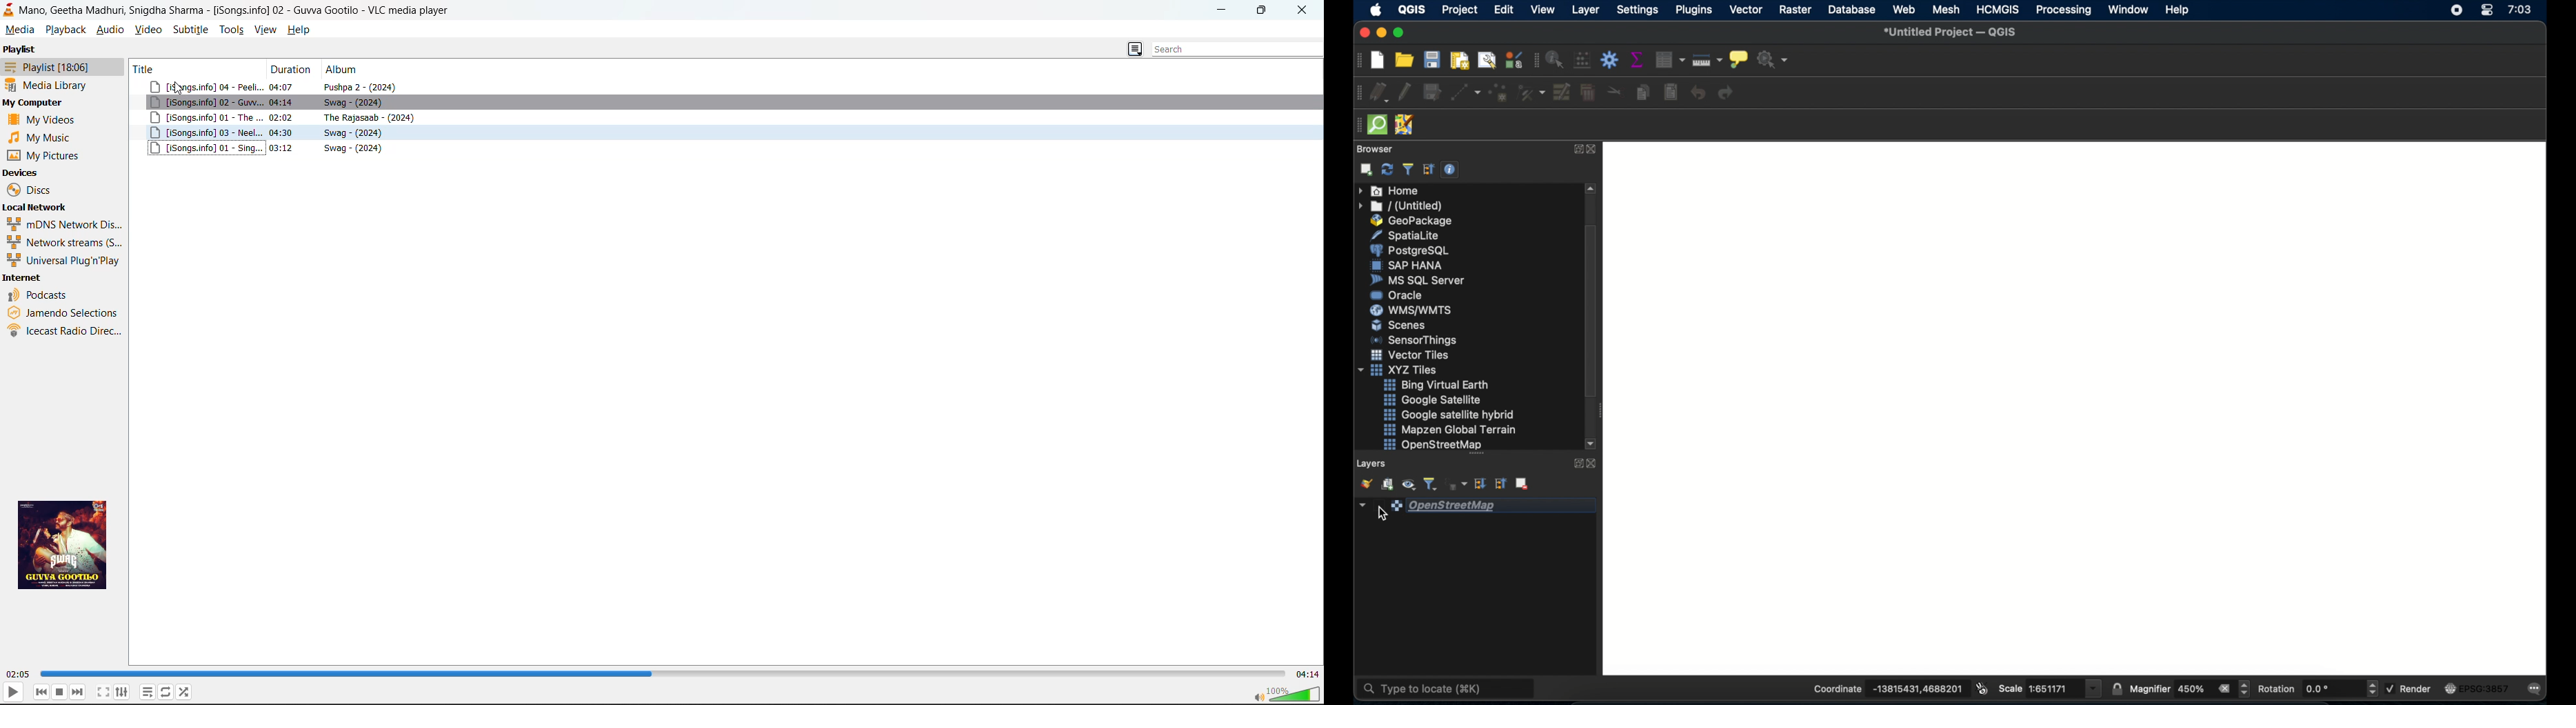 Image resolution: width=2576 pixels, height=728 pixels. Describe the element at coordinates (1589, 95) in the screenshot. I see `delete. selected` at that location.